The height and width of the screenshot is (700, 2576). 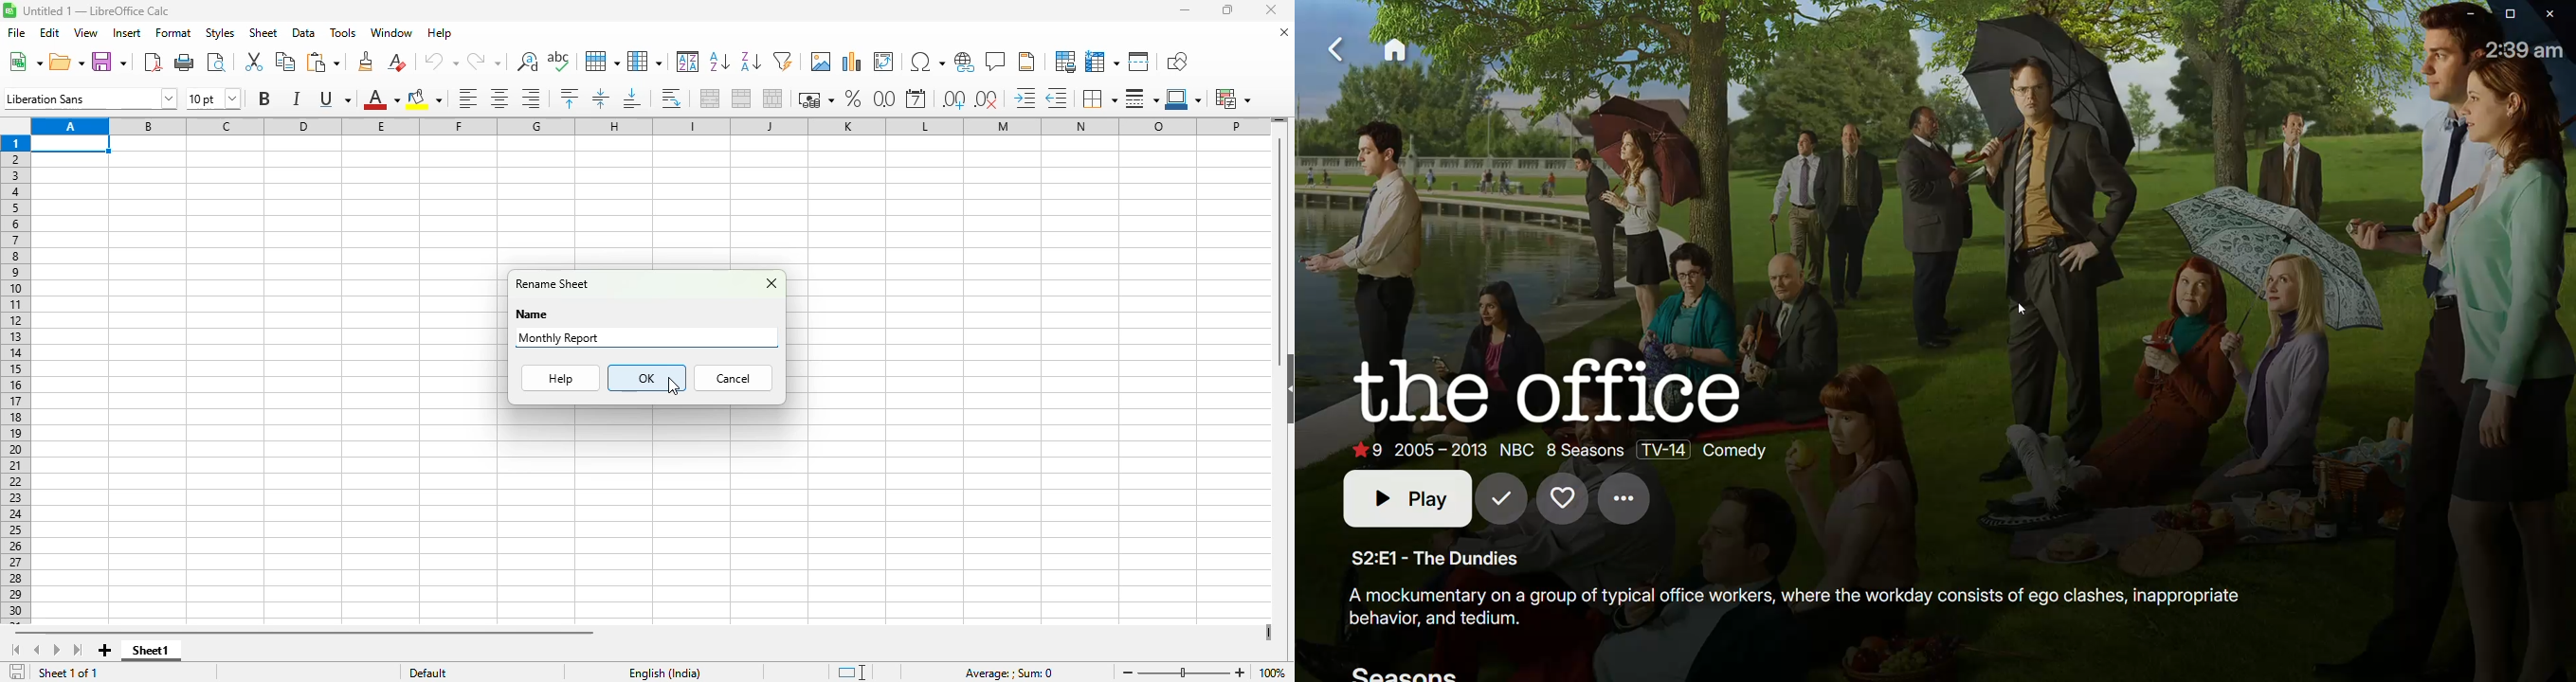 I want to click on Mark as seen, so click(x=1501, y=504).